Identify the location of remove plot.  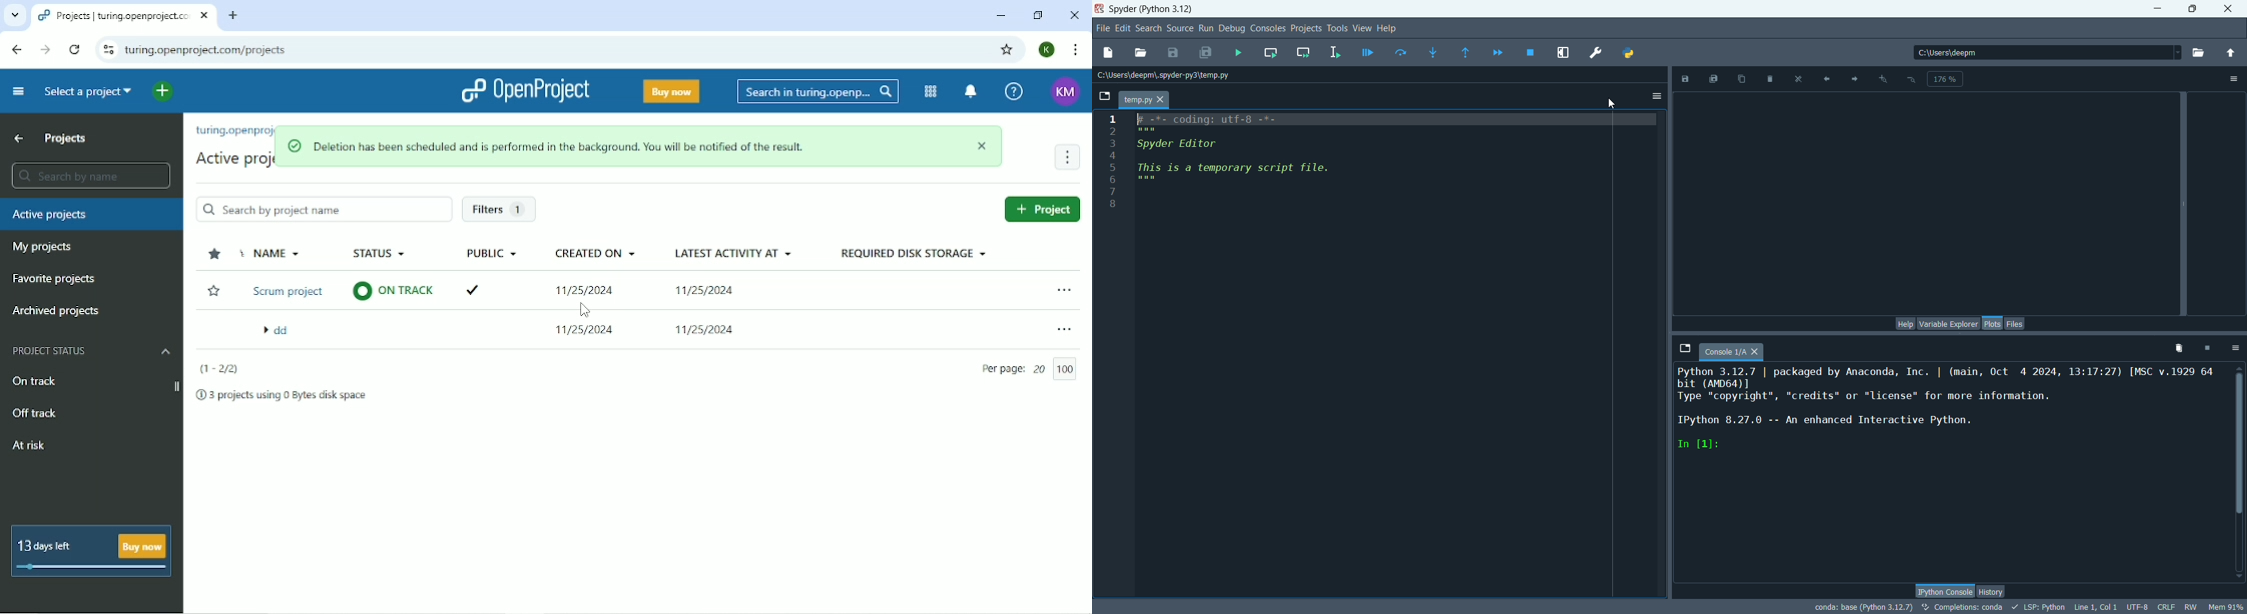
(1773, 78).